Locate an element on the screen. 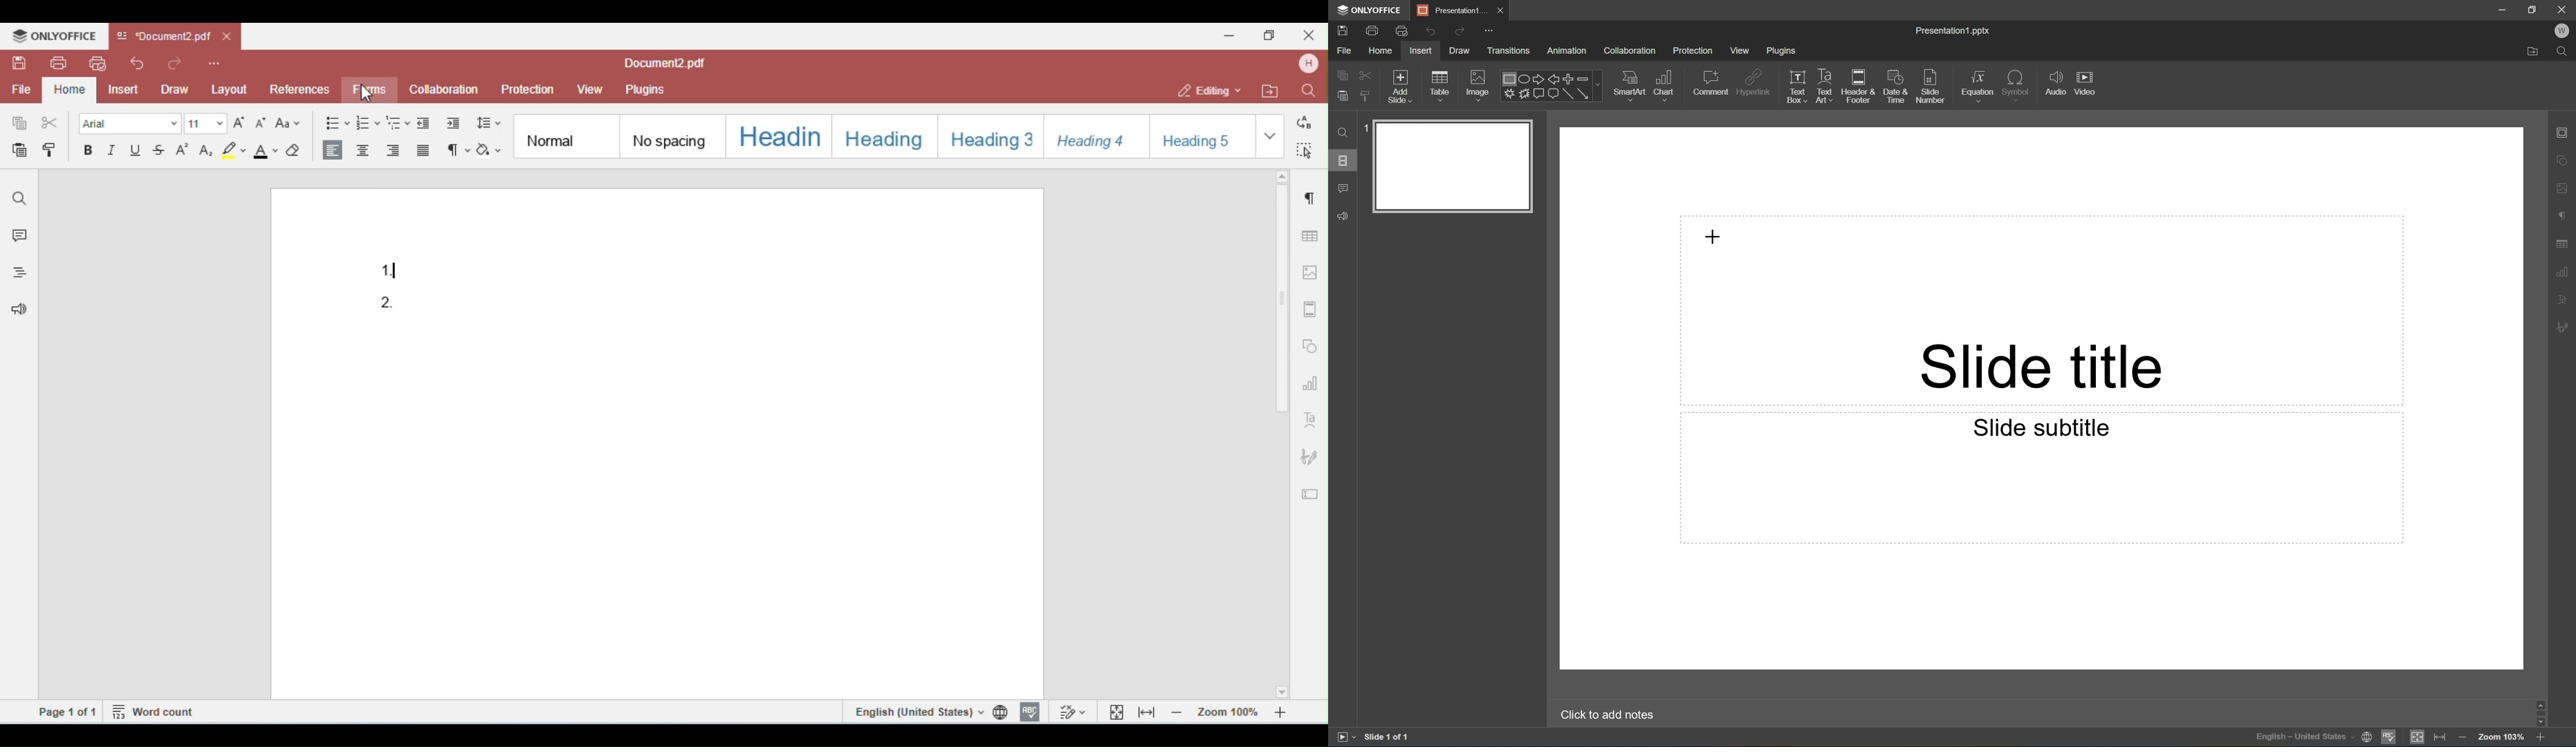 The width and height of the screenshot is (2576, 756). Copy style is located at coordinates (1367, 97).